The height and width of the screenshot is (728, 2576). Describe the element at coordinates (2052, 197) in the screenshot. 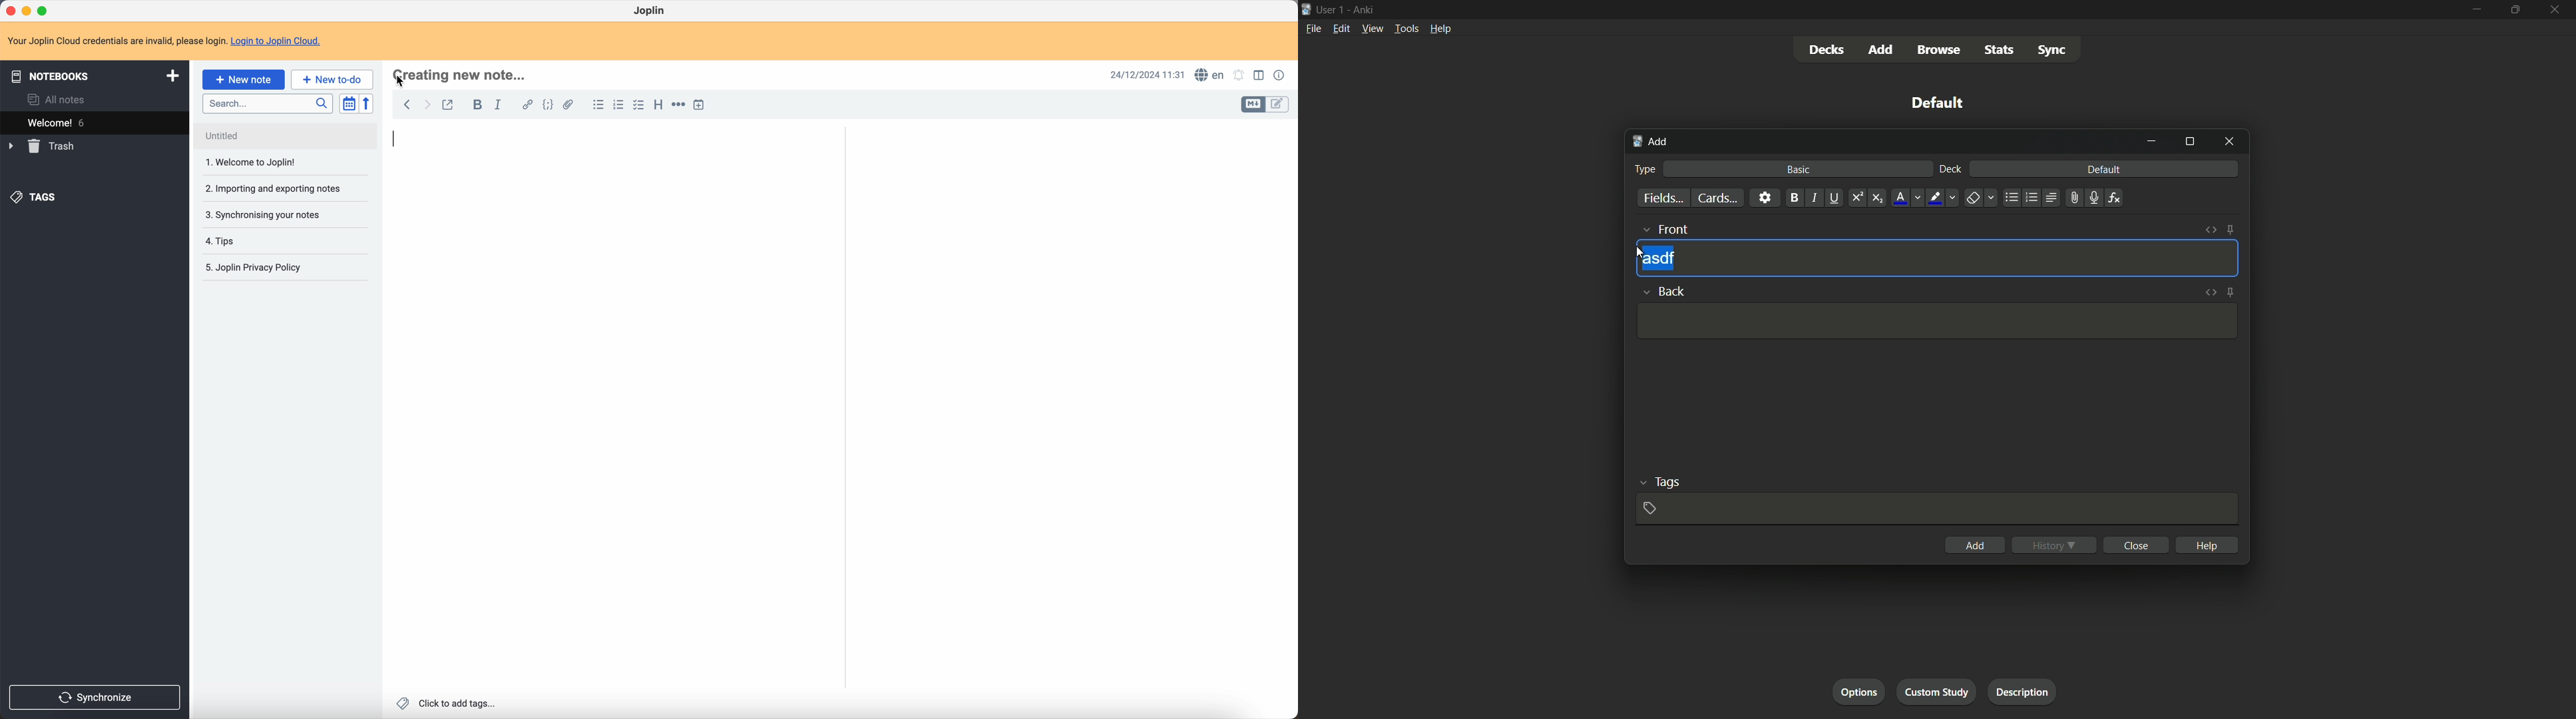

I see `alignment` at that location.